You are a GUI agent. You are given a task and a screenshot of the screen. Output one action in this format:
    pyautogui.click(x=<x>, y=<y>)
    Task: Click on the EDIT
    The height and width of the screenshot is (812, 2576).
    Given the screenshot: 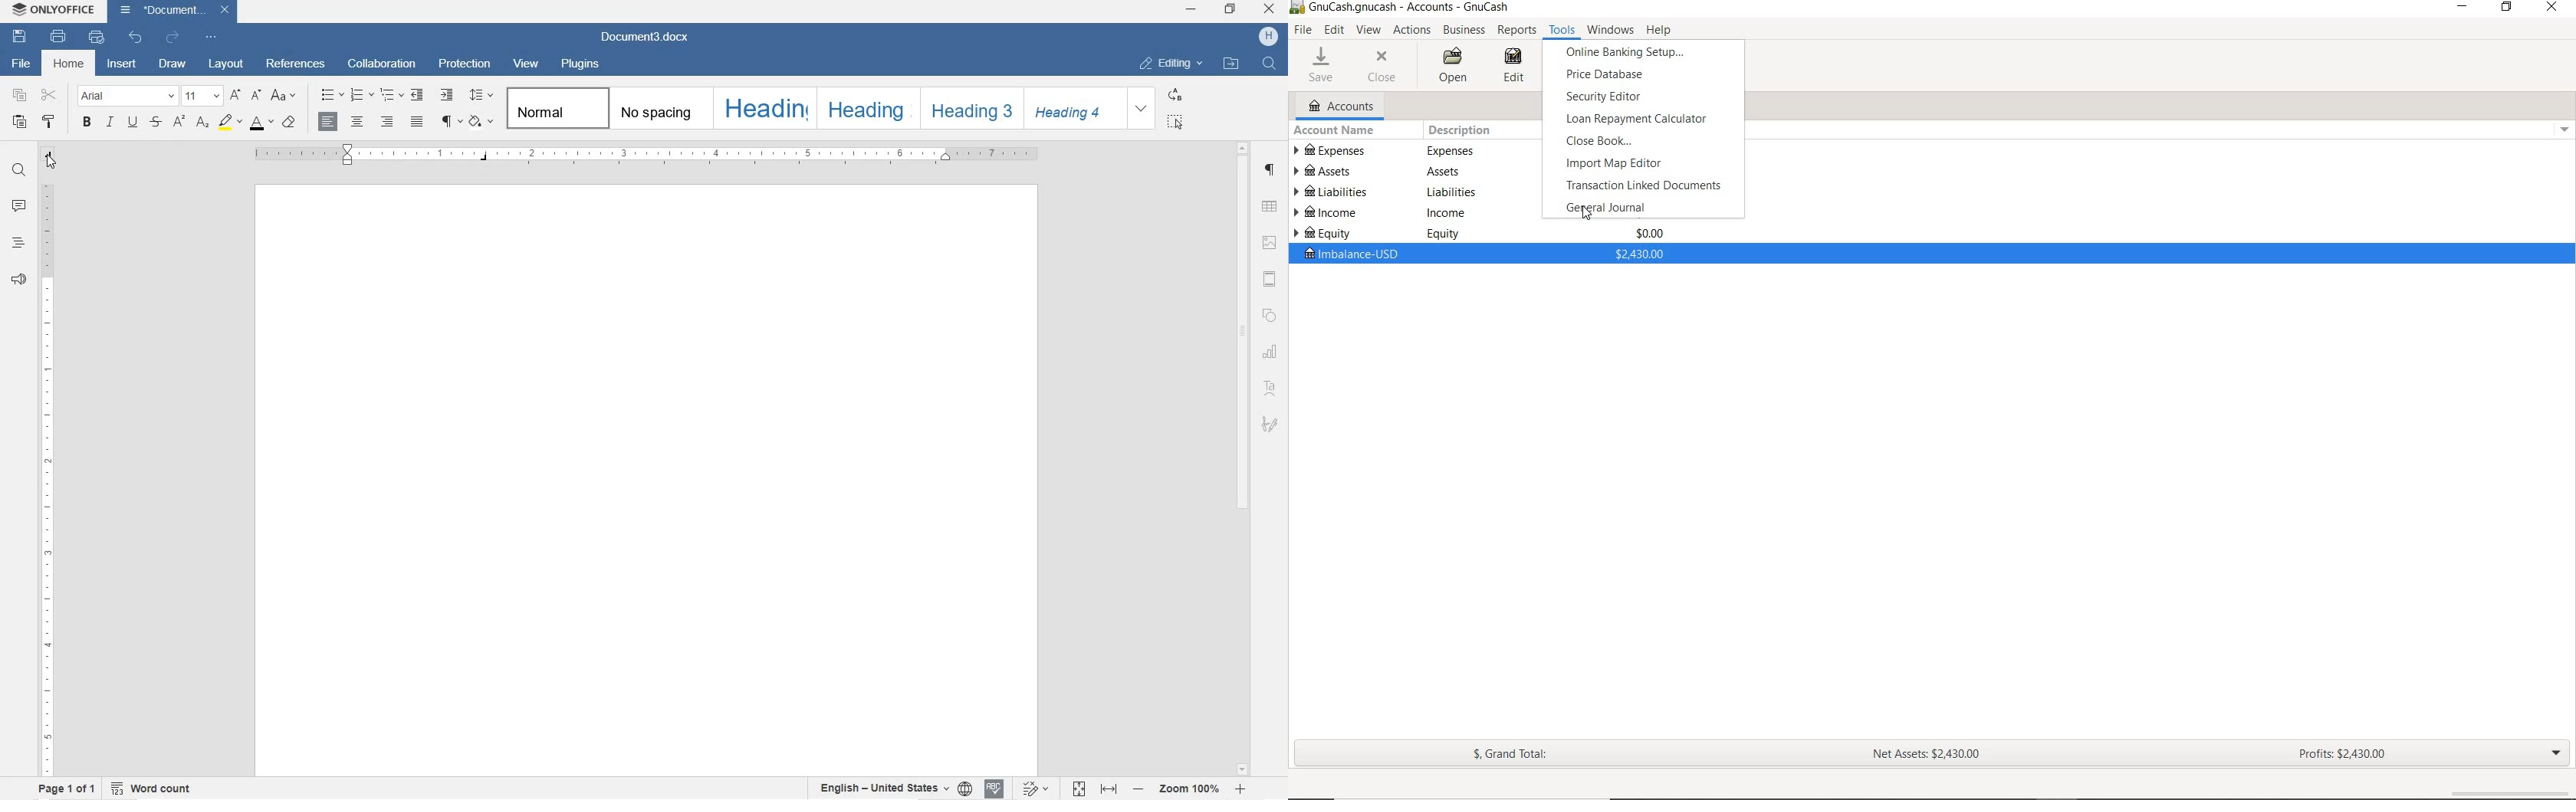 What is the action you would take?
    pyautogui.click(x=1522, y=67)
    